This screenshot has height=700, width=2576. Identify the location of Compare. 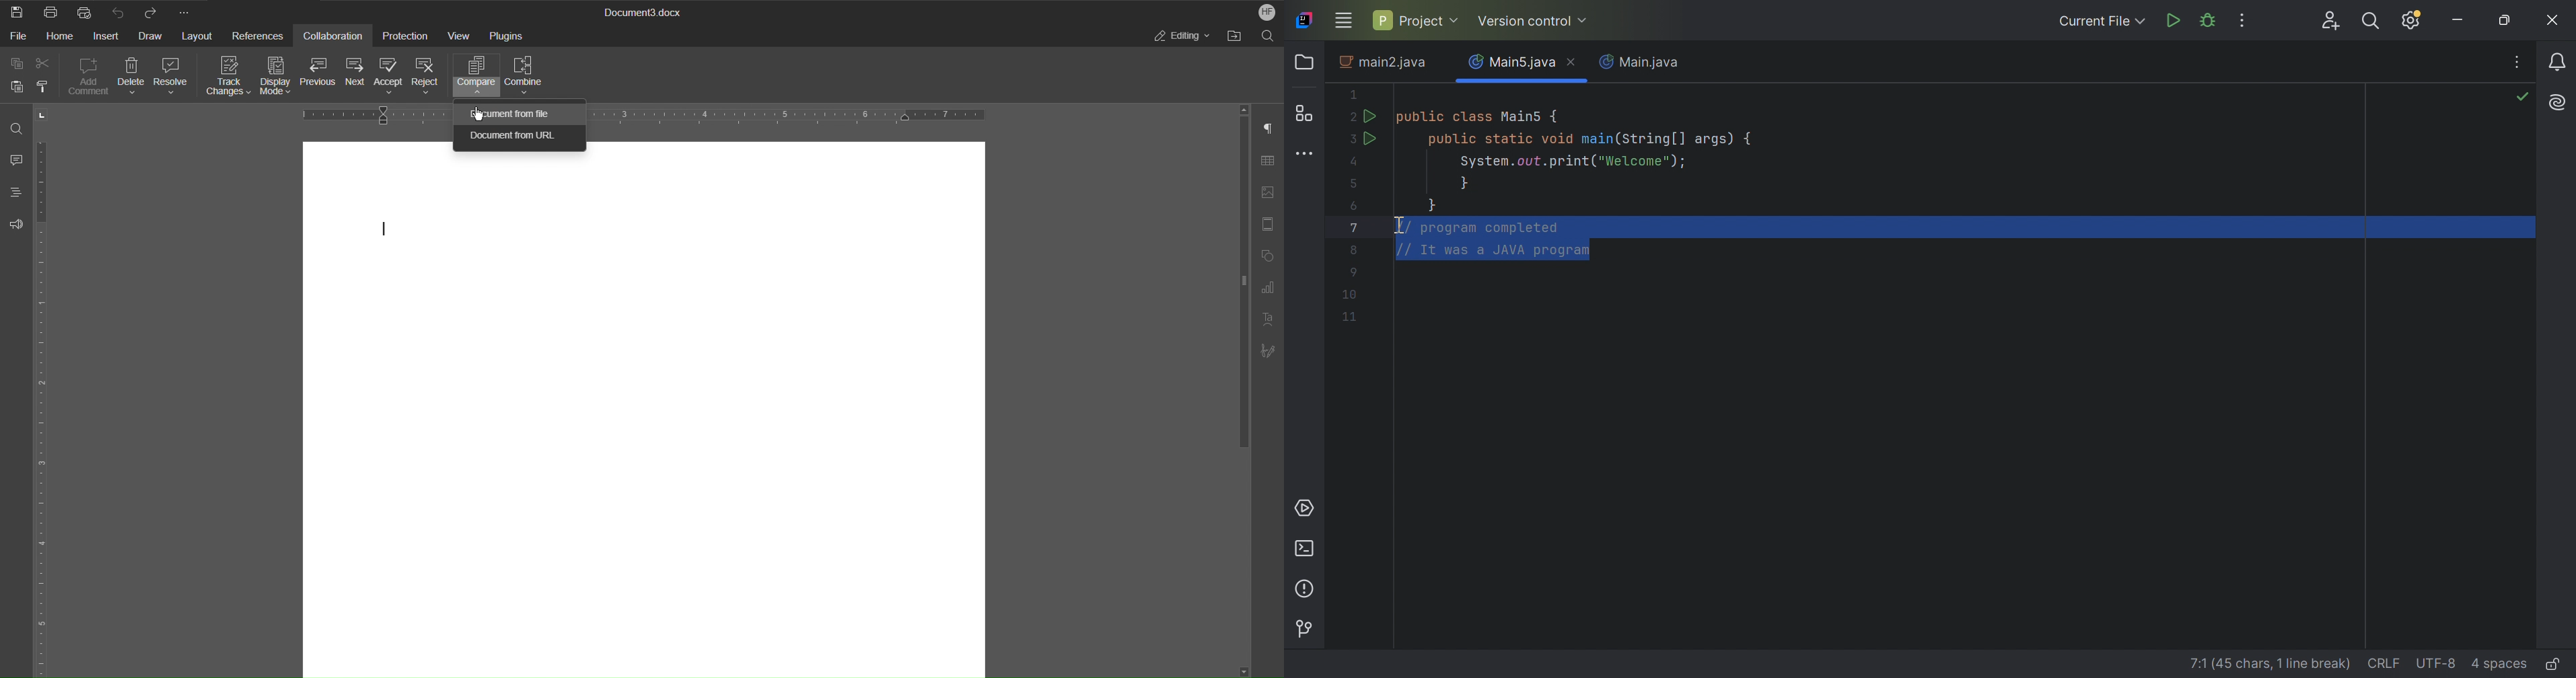
(475, 74).